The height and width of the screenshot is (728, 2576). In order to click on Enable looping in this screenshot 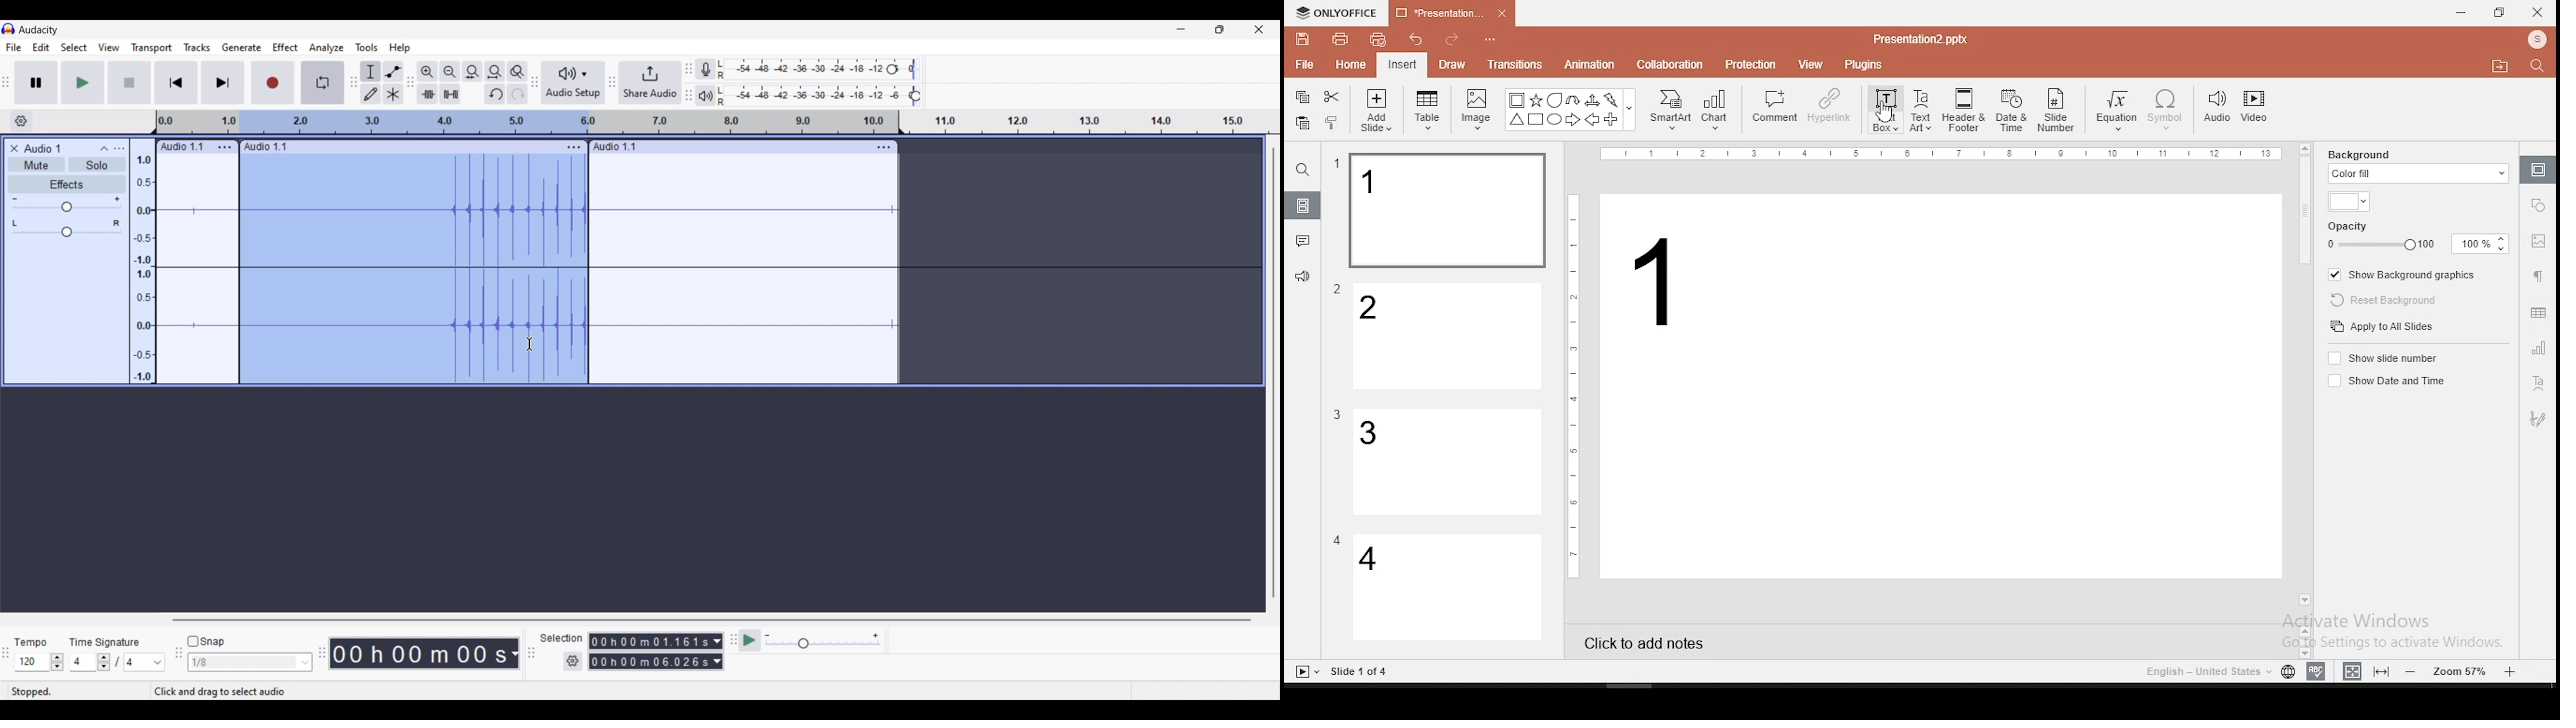, I will do `click(323, 83)`.